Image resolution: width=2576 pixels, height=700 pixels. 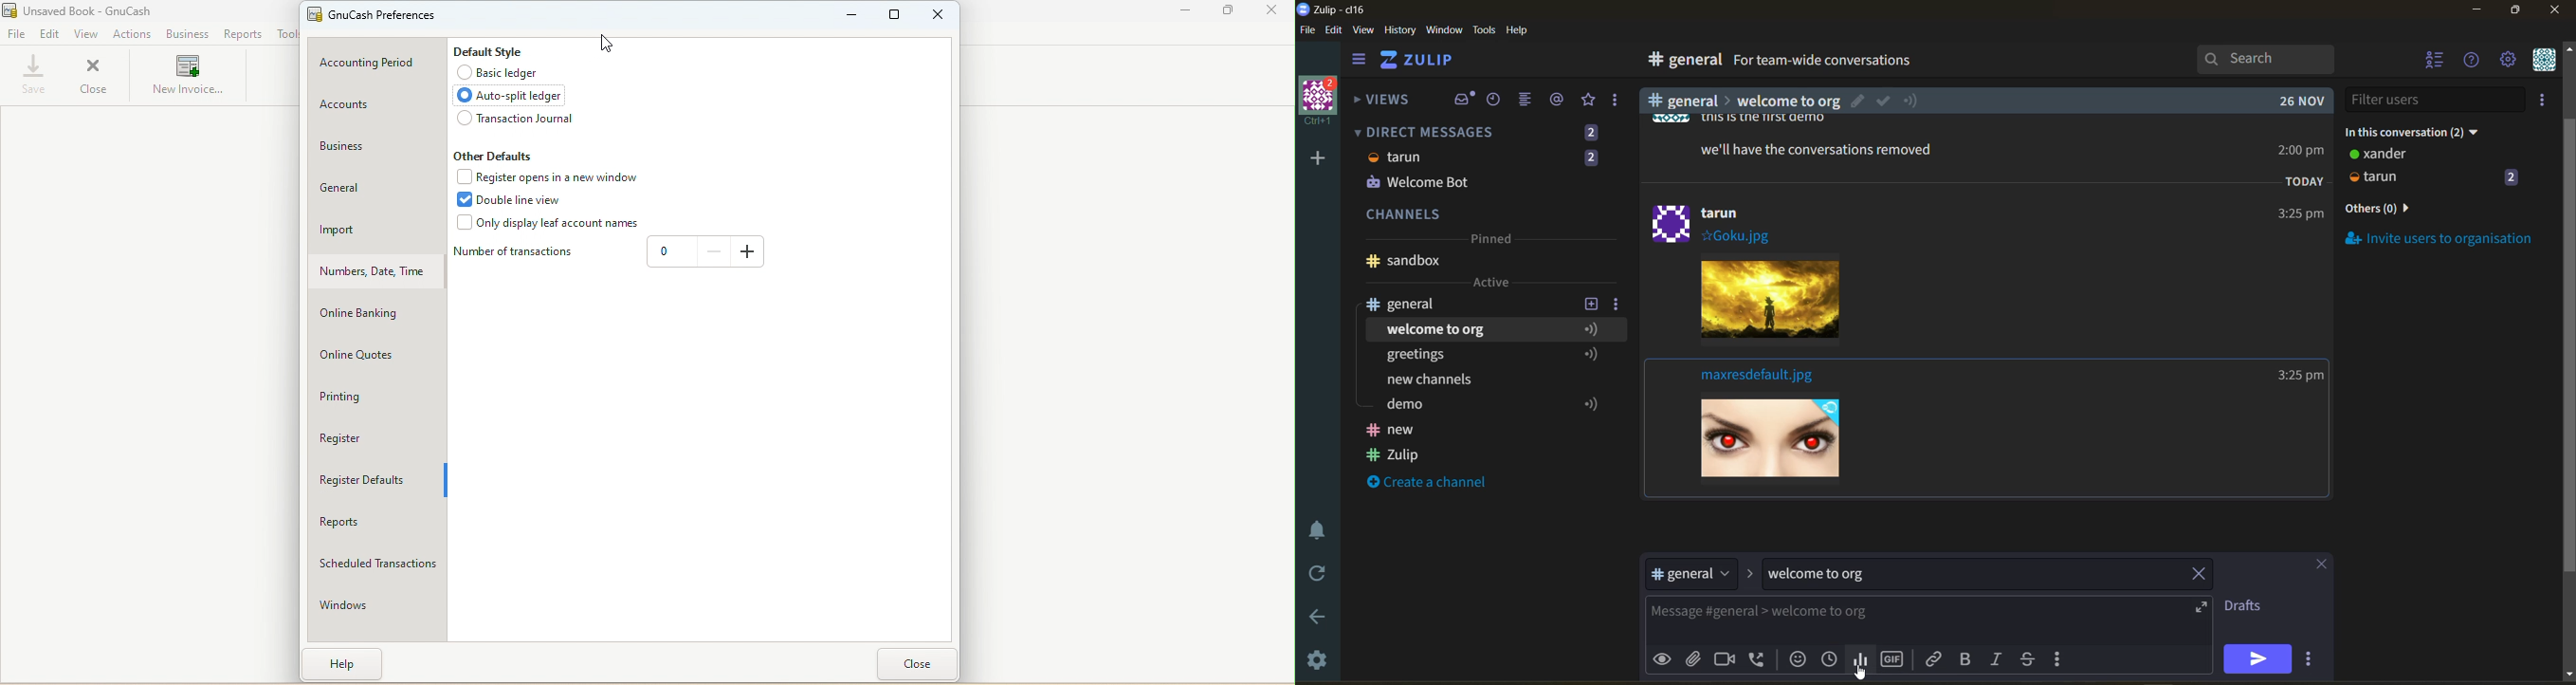 I want to click on Register opens in a new window, so click(x=571, y=176).